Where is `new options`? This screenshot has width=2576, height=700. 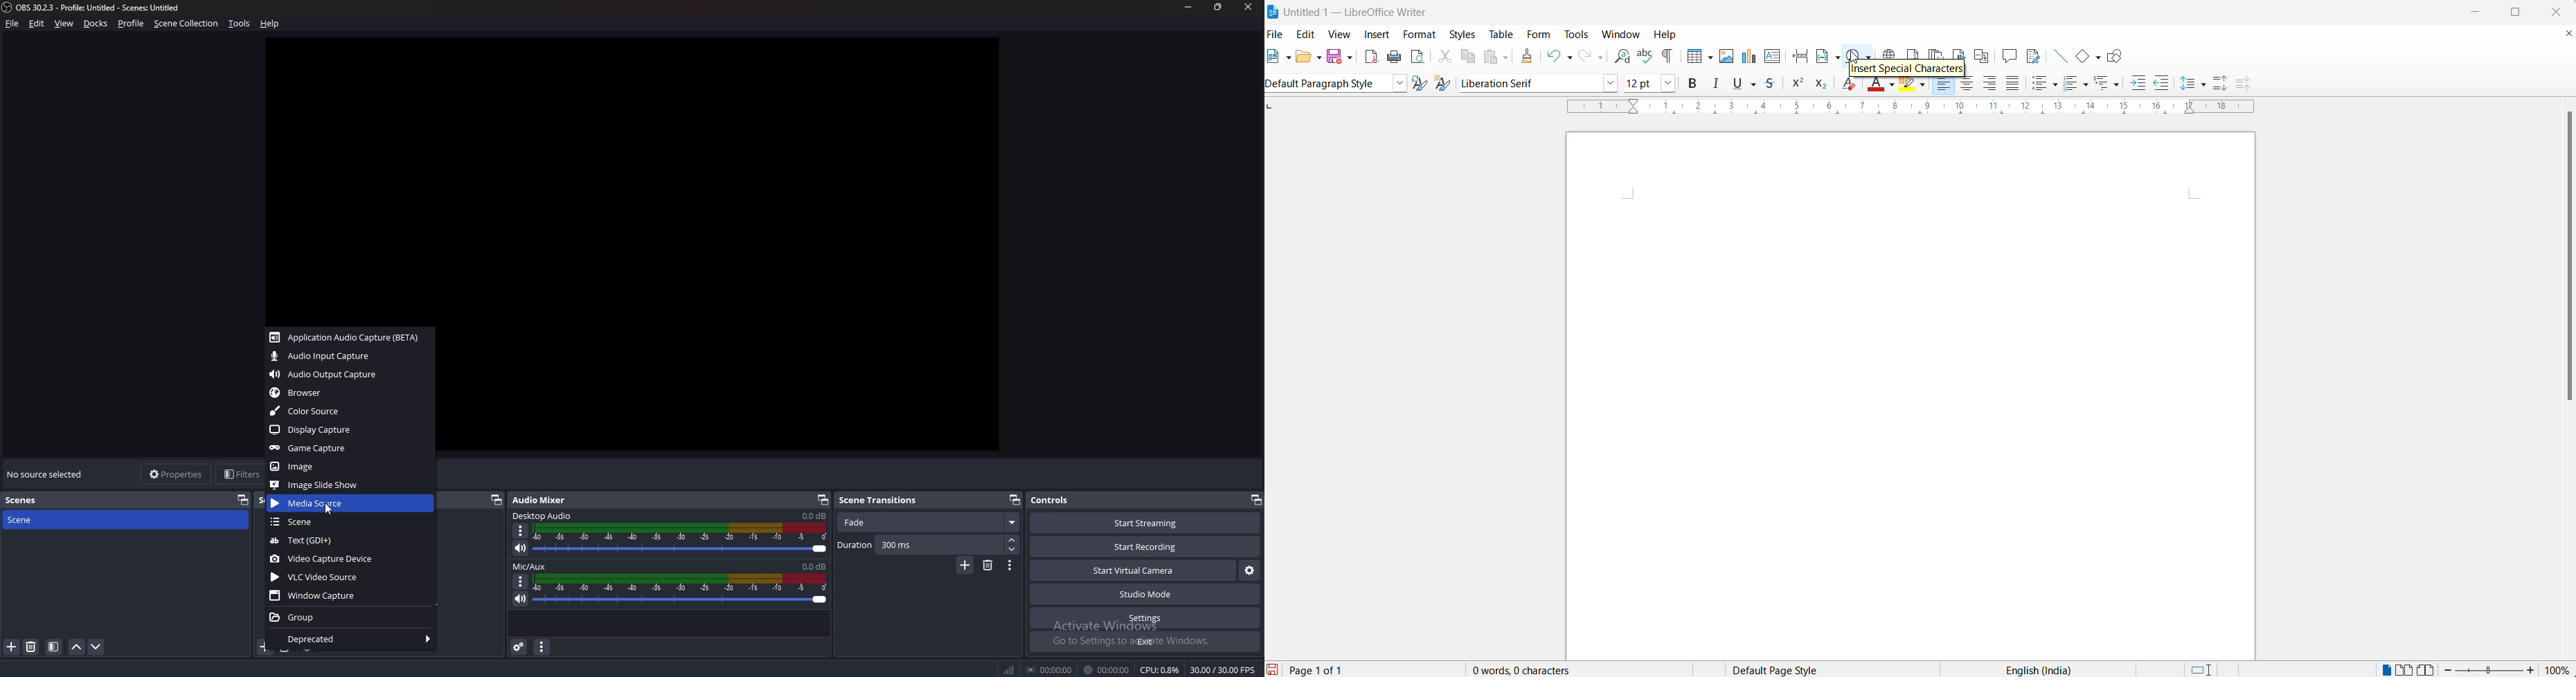 new options is located at coordinates (1289, 58).